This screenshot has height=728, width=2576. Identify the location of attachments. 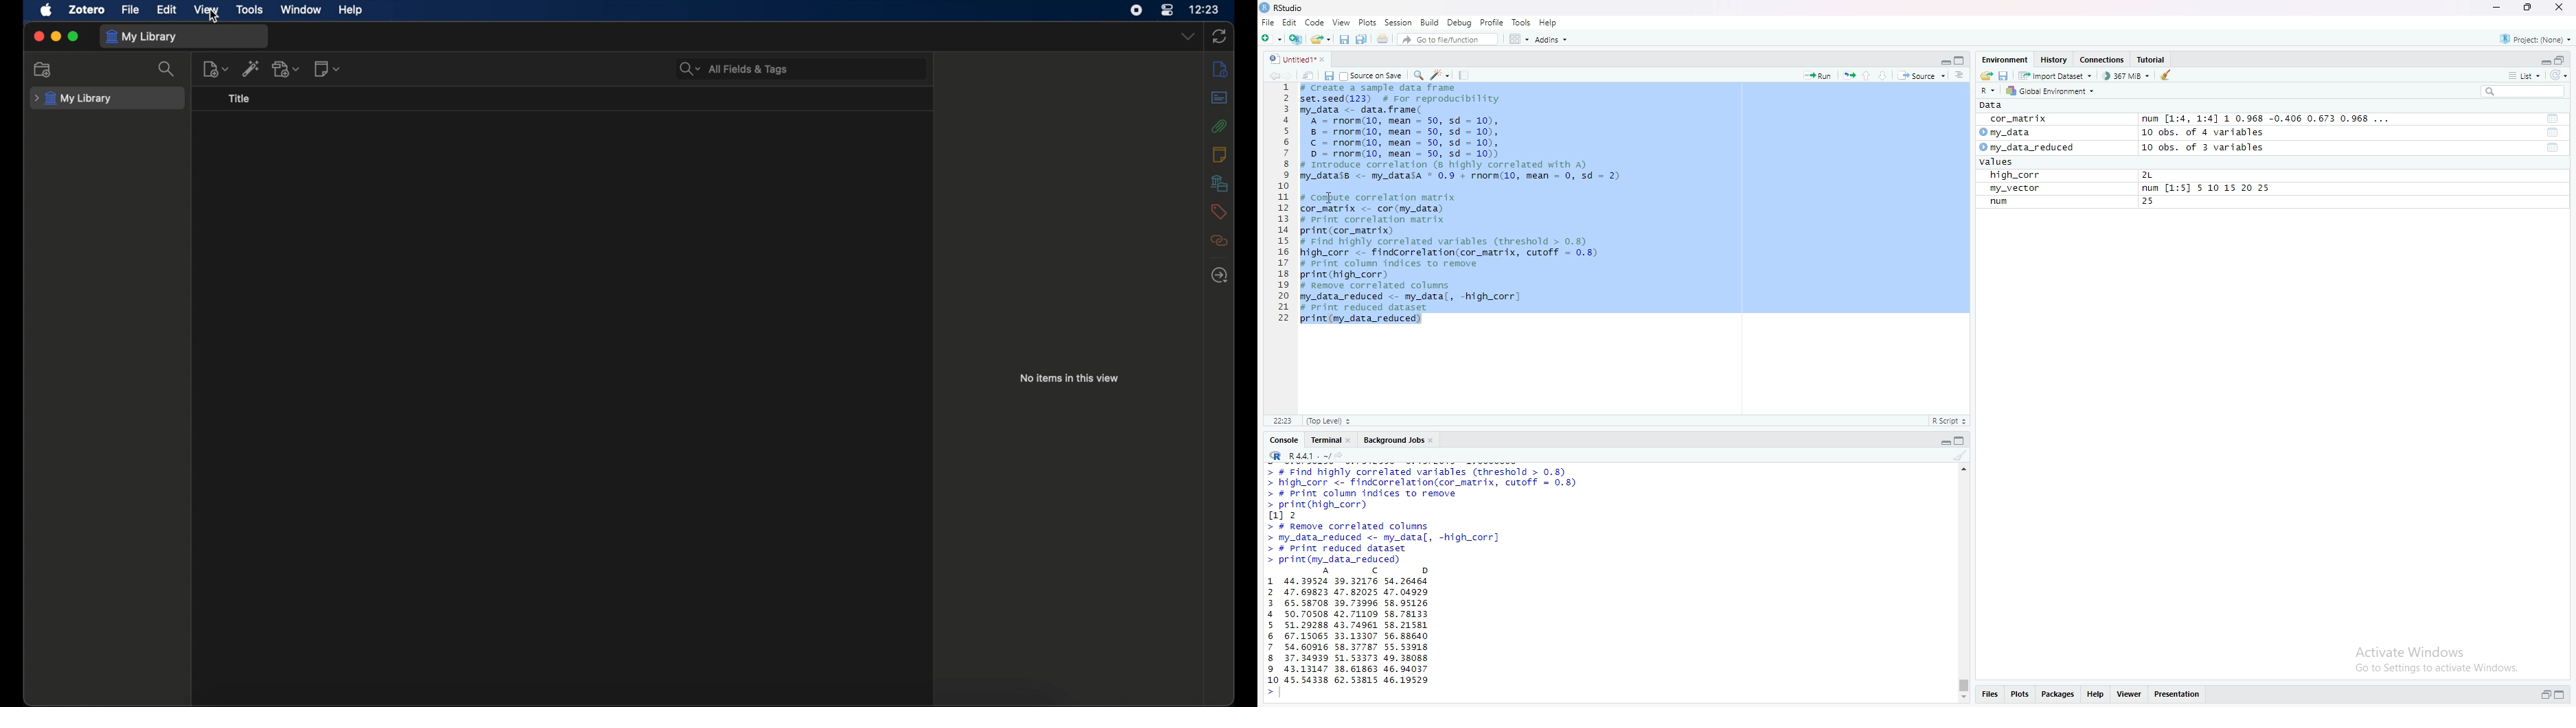
(1219, 126).